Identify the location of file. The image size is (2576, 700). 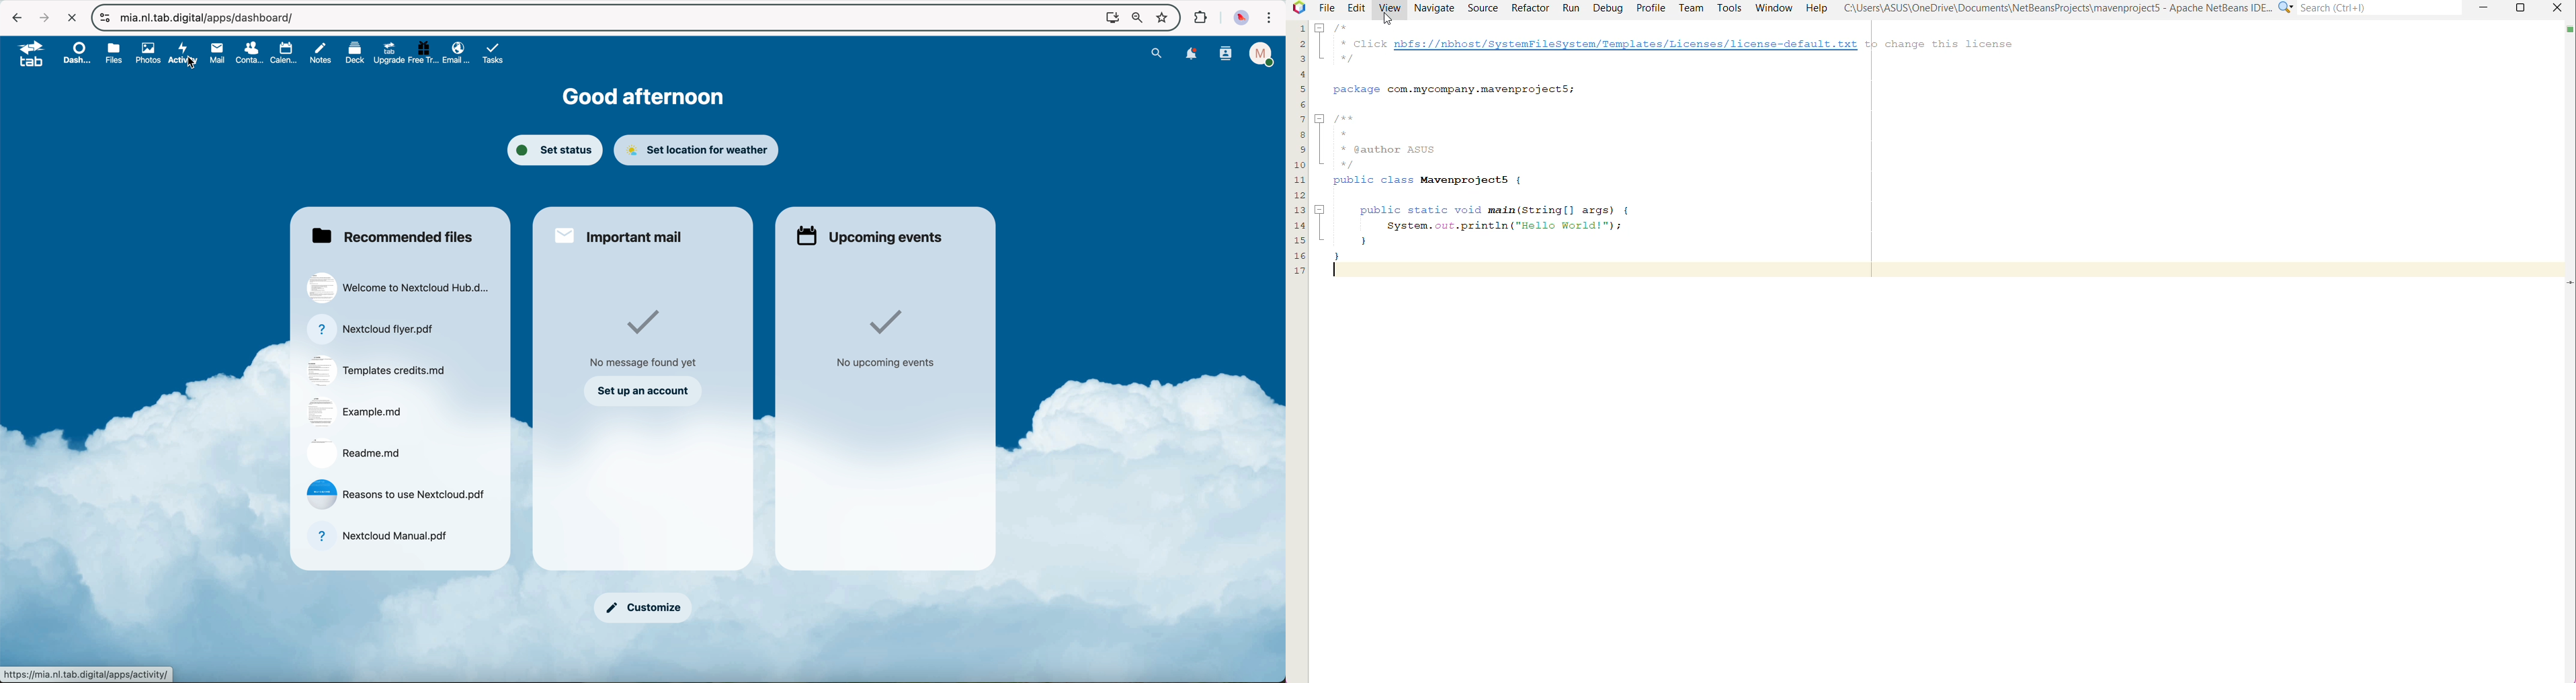
(374, 328).